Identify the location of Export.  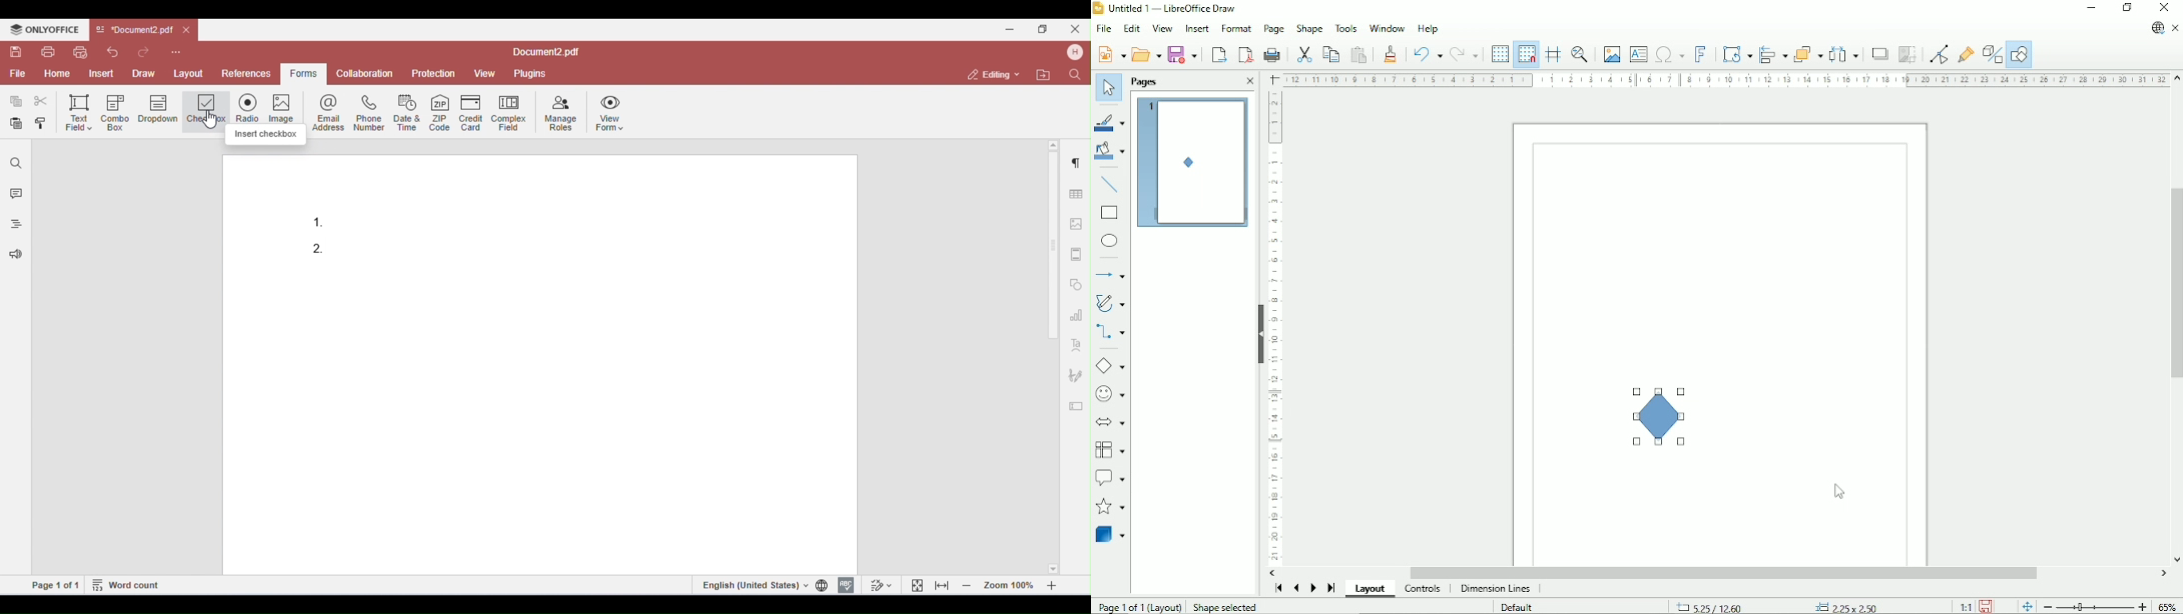
(1218, 54).